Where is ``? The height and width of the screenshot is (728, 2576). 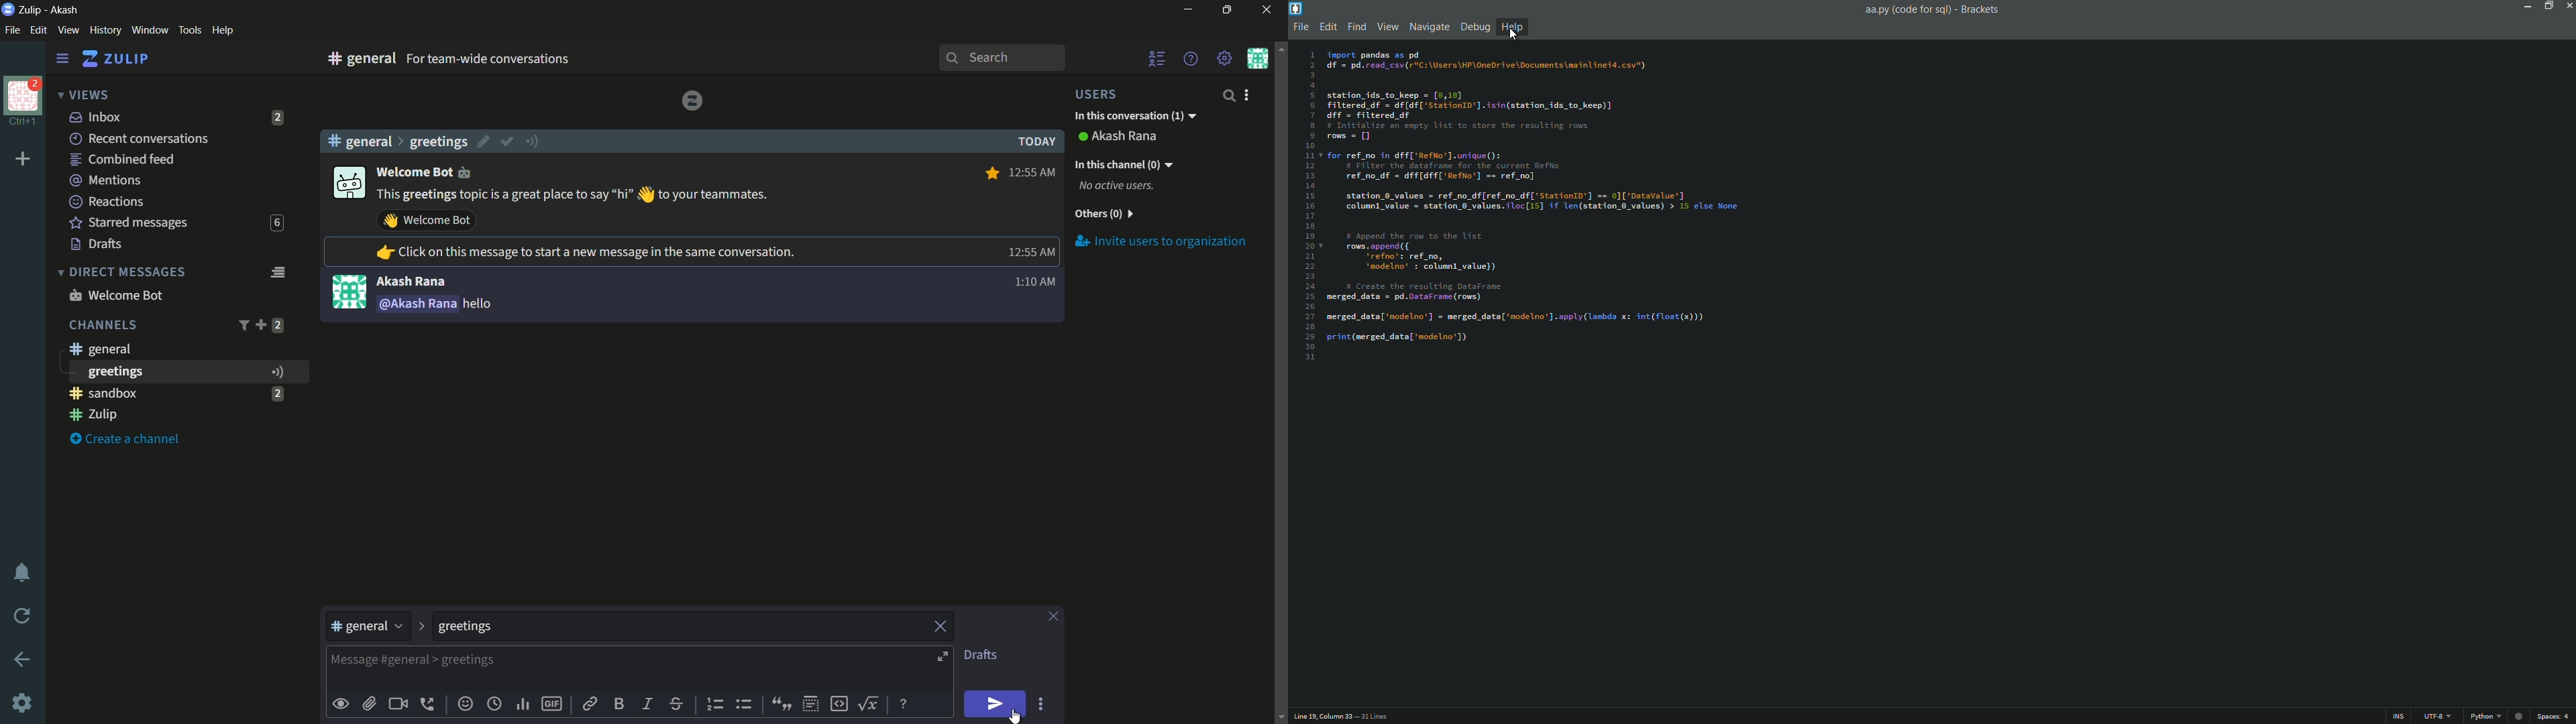  is located at coordinates (341, 704).